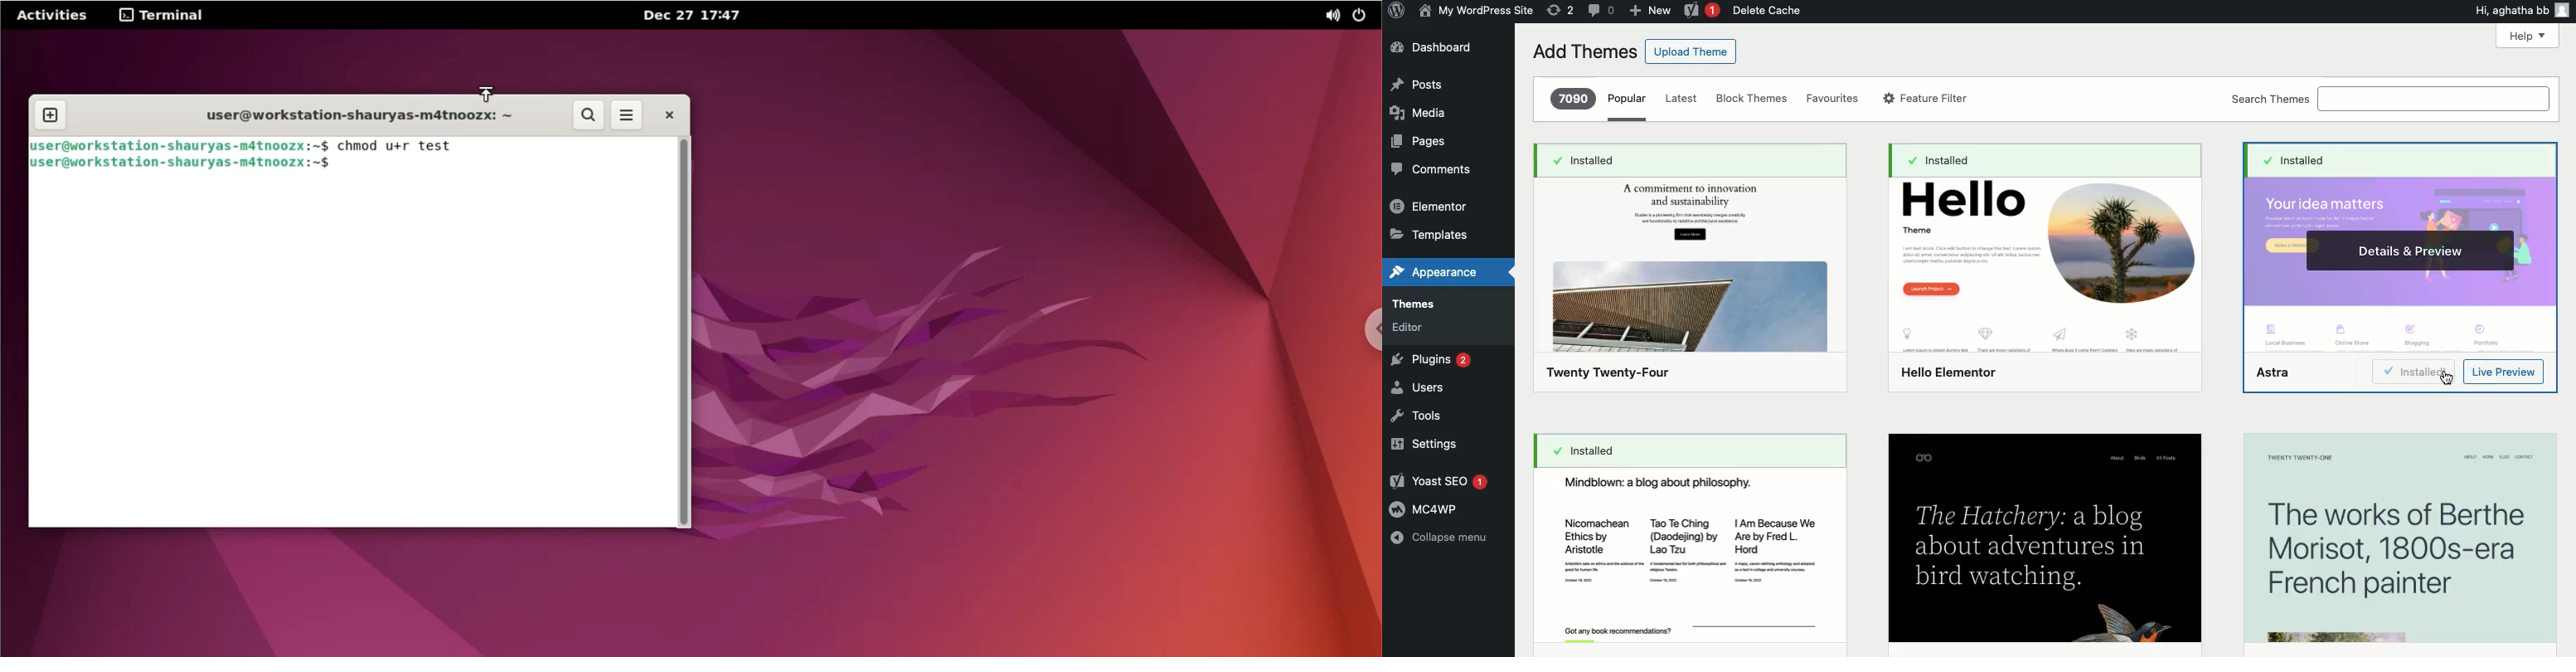  I want to click on Dashboard, so click(1435, 47).